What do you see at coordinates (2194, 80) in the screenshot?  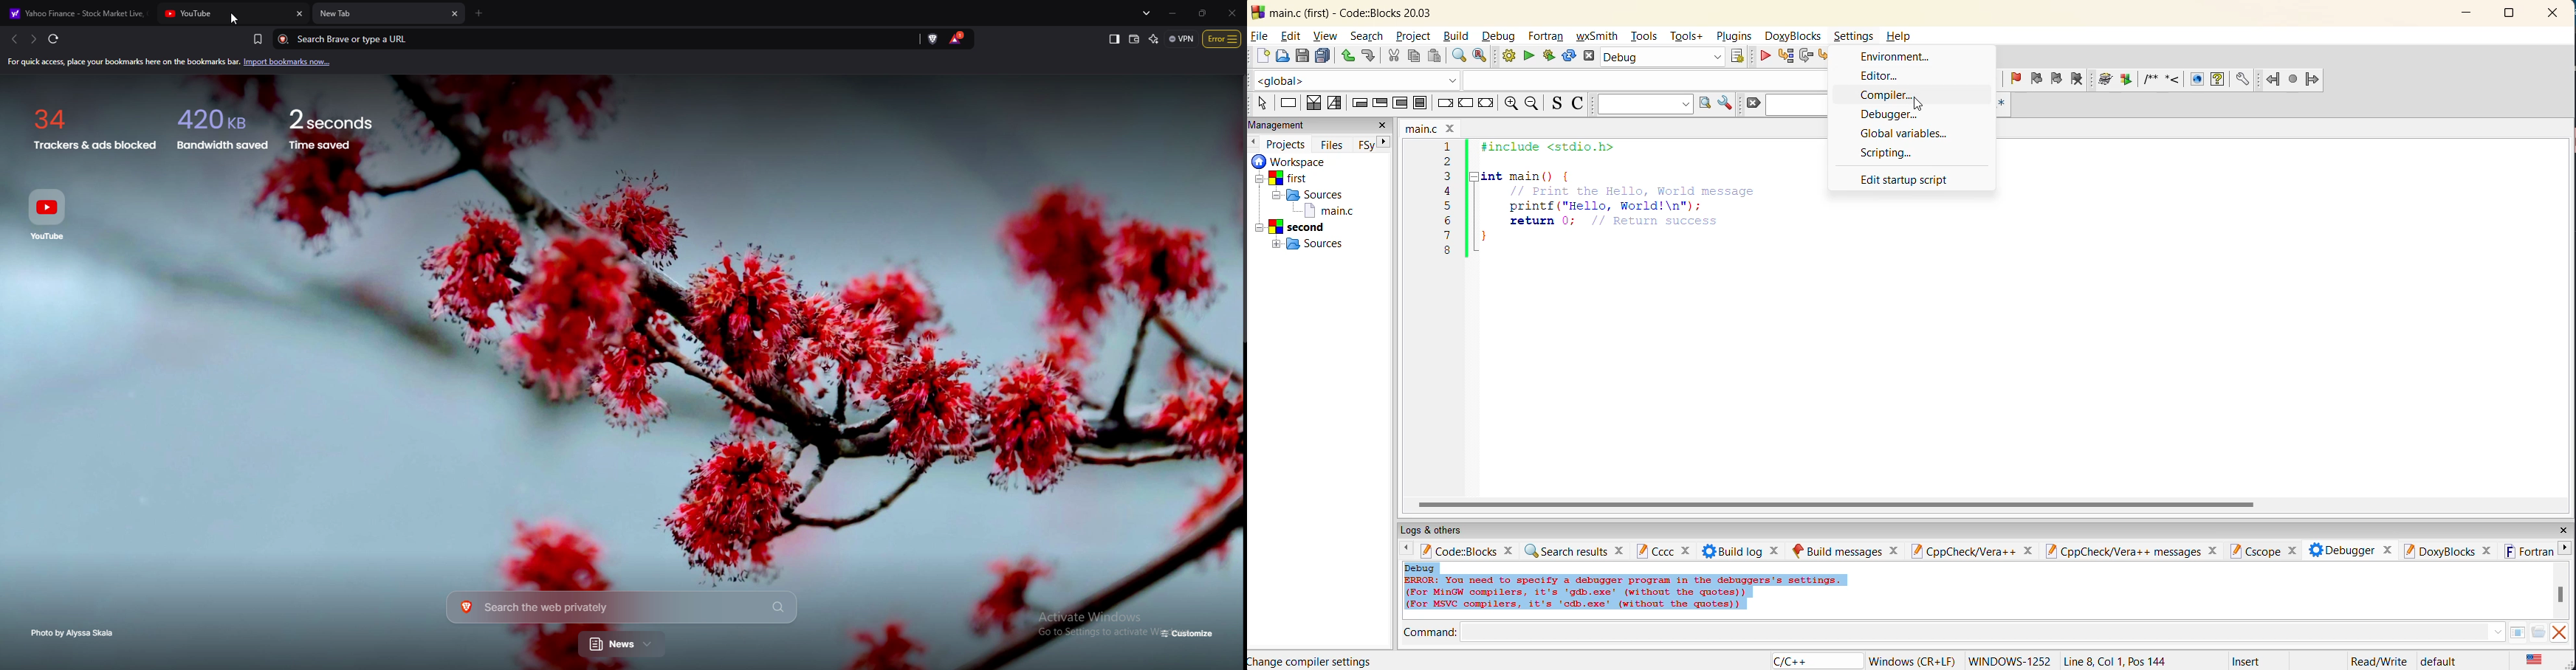 I see `HTML` at bounding box center [2194, 80].